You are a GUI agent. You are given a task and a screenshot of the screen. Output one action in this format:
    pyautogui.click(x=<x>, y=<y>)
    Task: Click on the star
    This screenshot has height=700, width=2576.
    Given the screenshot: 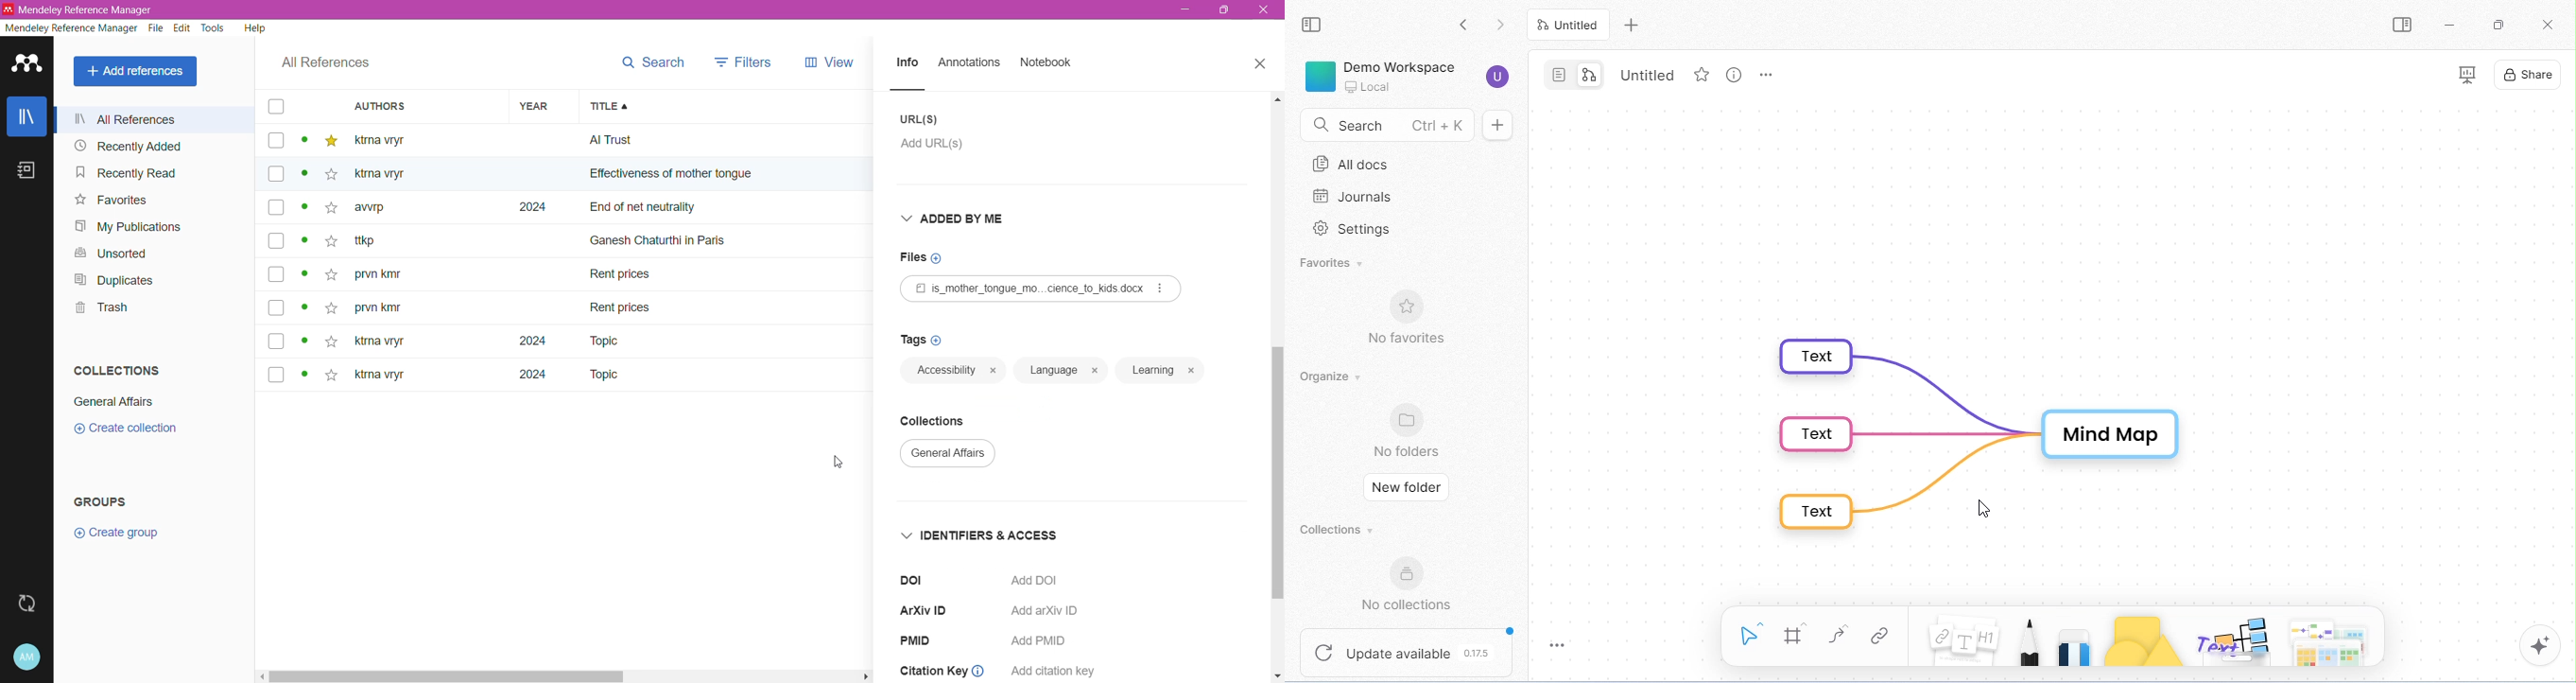 What is the action you would take?
    pyautogui.click(x=329, y=244)
    